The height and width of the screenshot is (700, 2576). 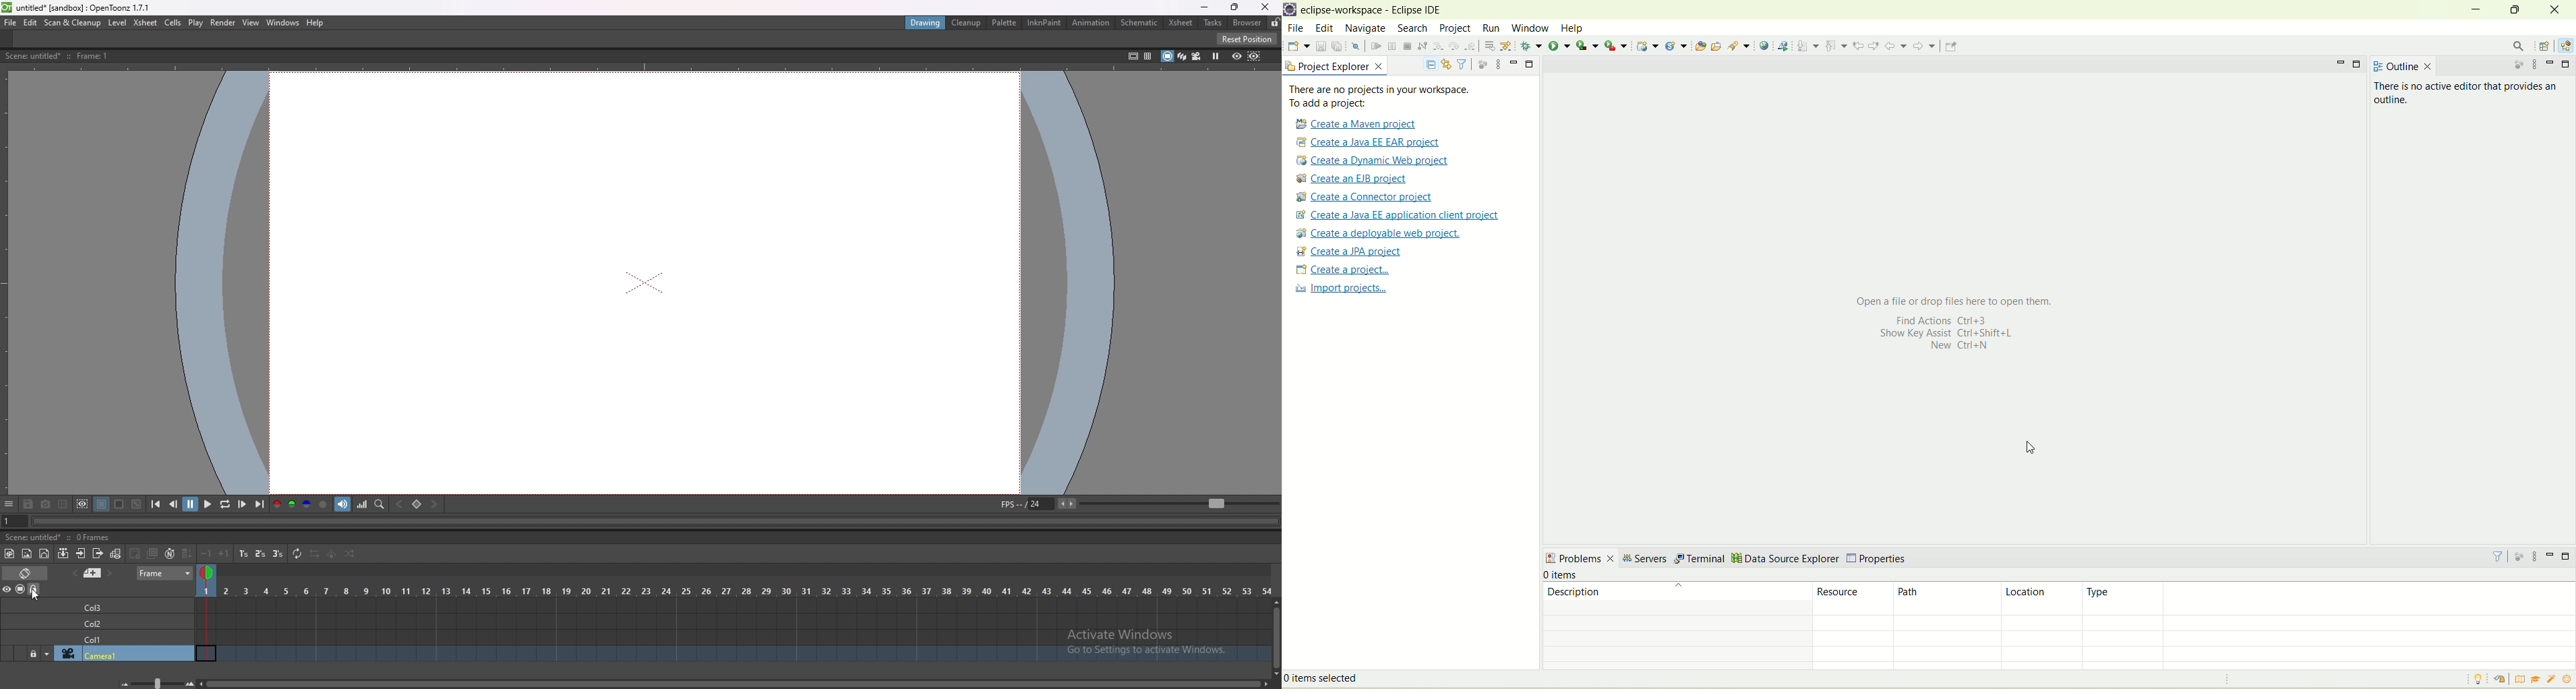 What do you see at coordinates (2505, 680) in the screenshot?
I see `restore welcome` at bounding box center [2505, 680].